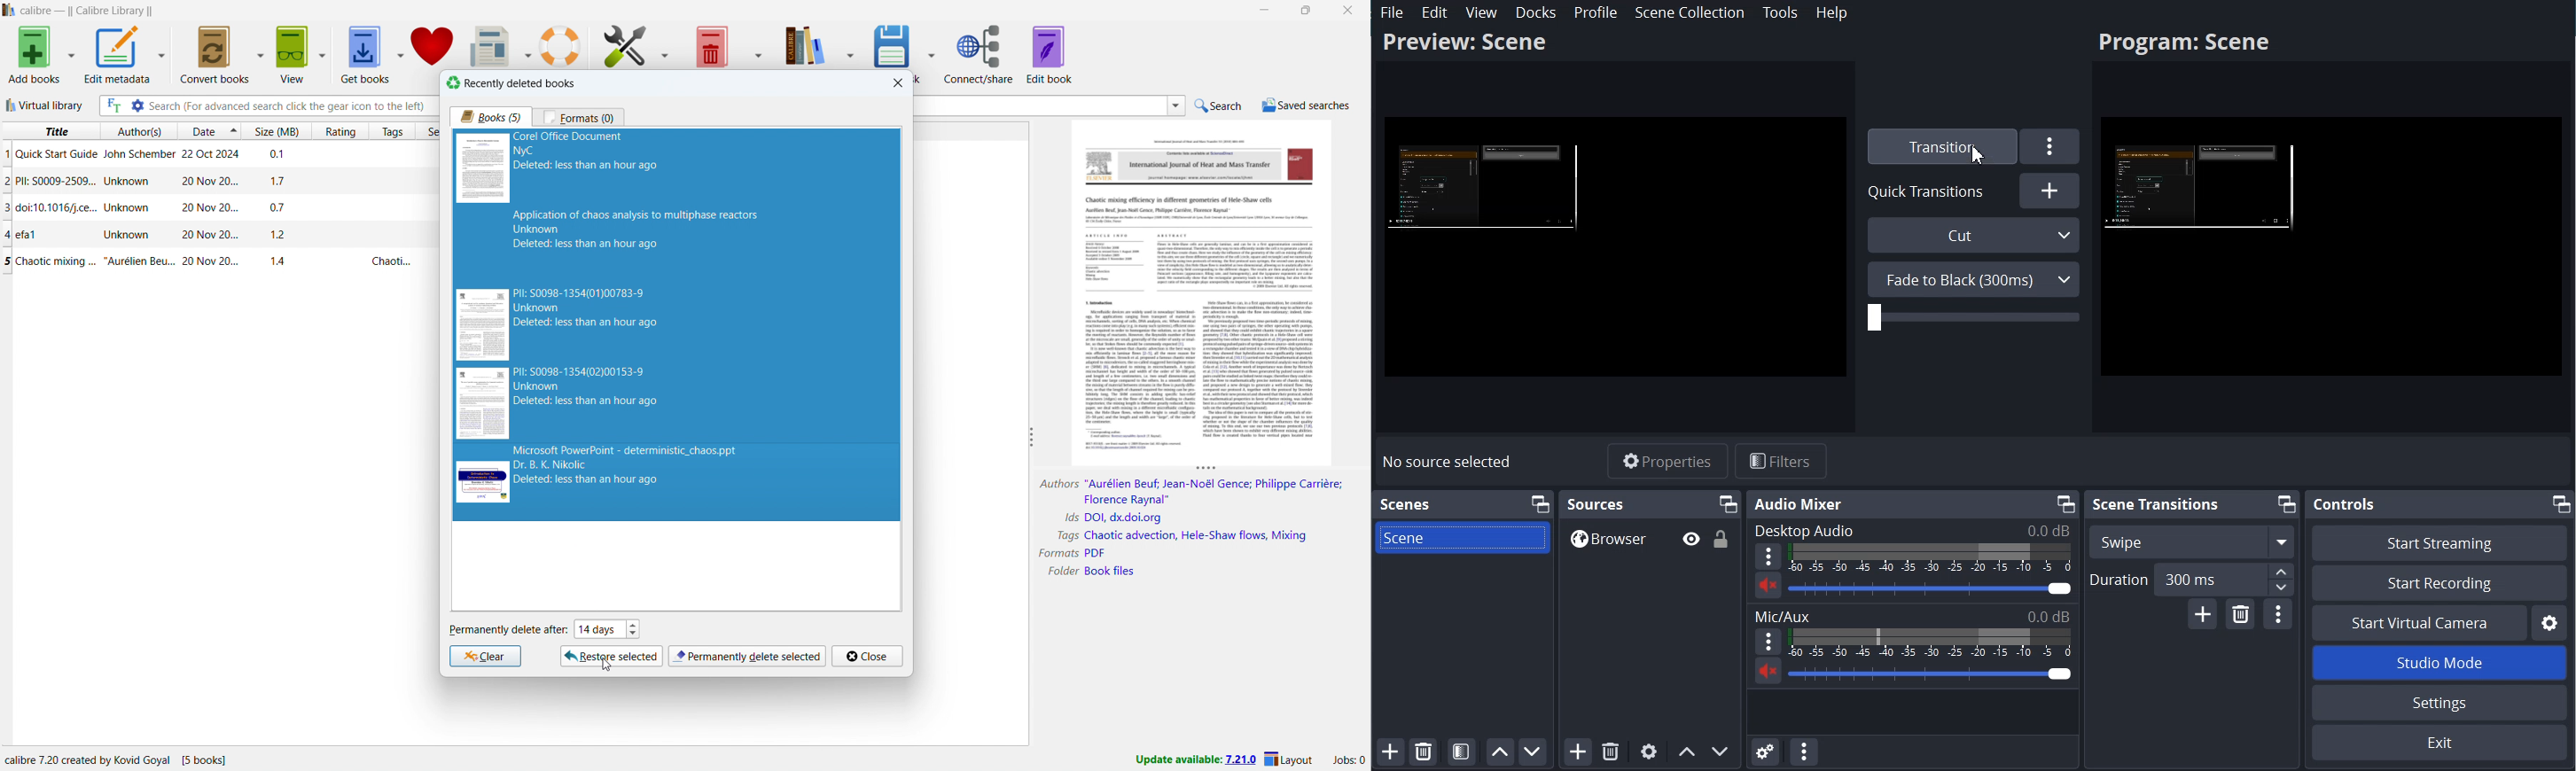 This screenshot has height=784, width=2576. What do you see at coordinates (1393, 12) in the screenshot?
I see `File` at bounding box center [1393, 12].